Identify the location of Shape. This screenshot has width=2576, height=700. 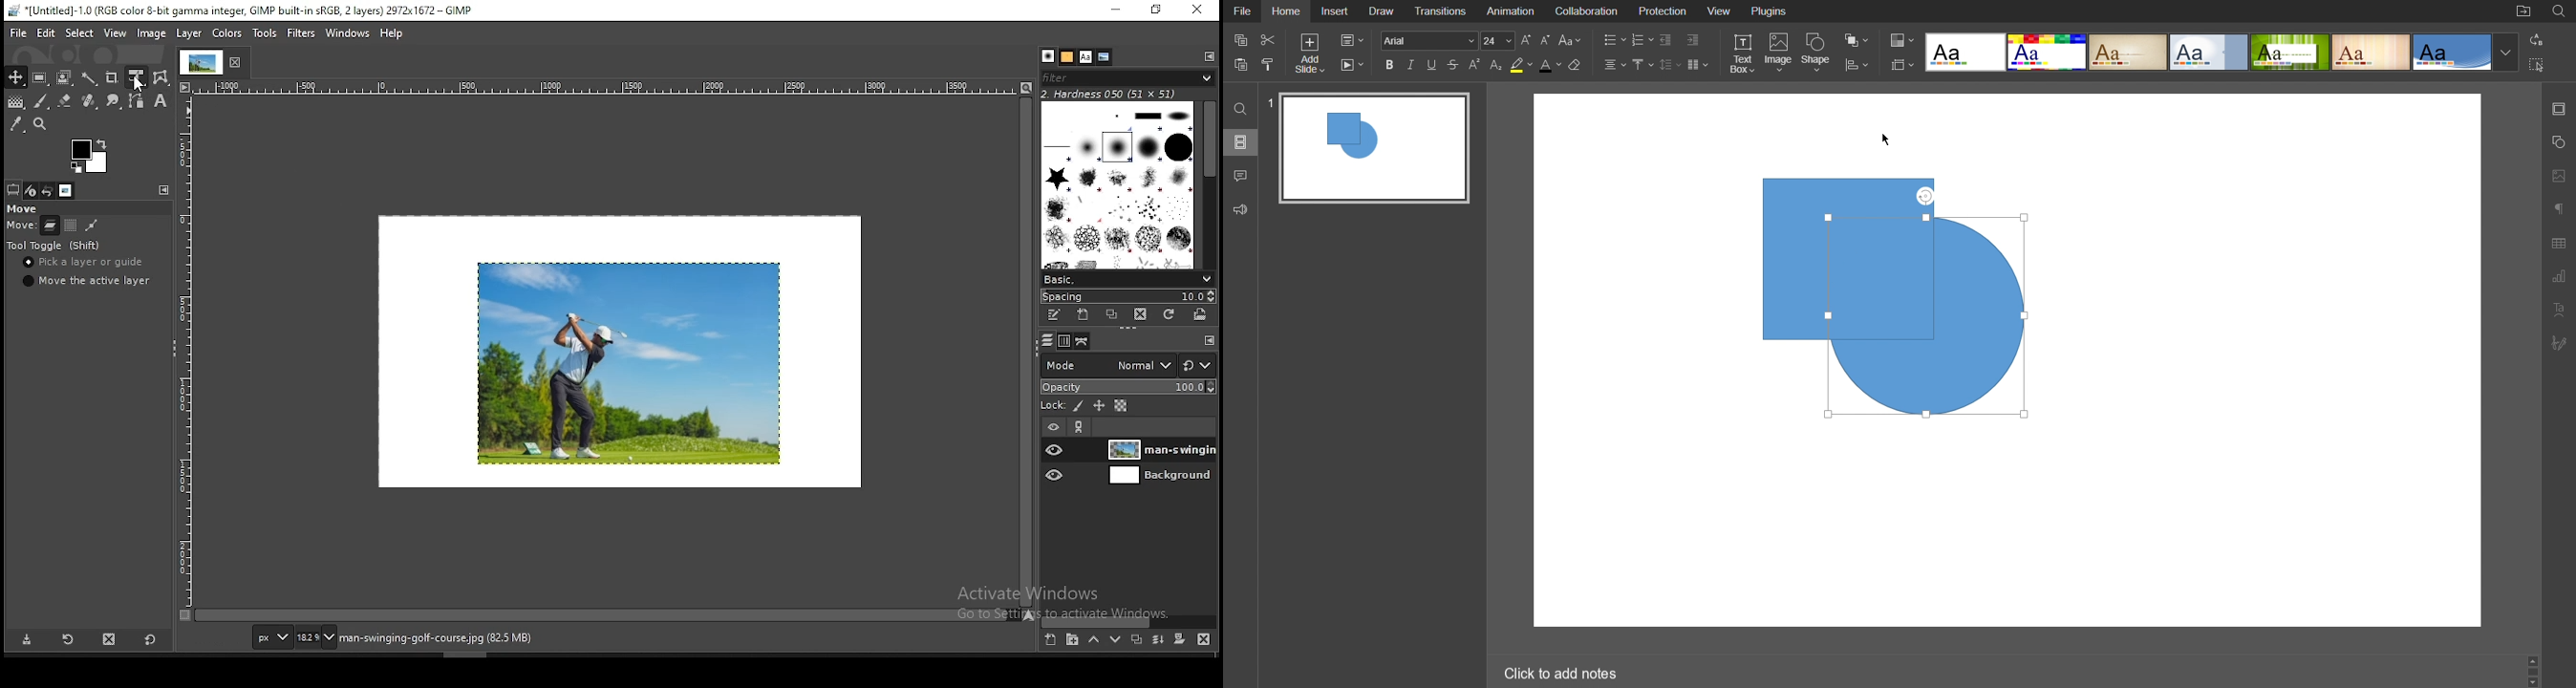
(1819, 54).